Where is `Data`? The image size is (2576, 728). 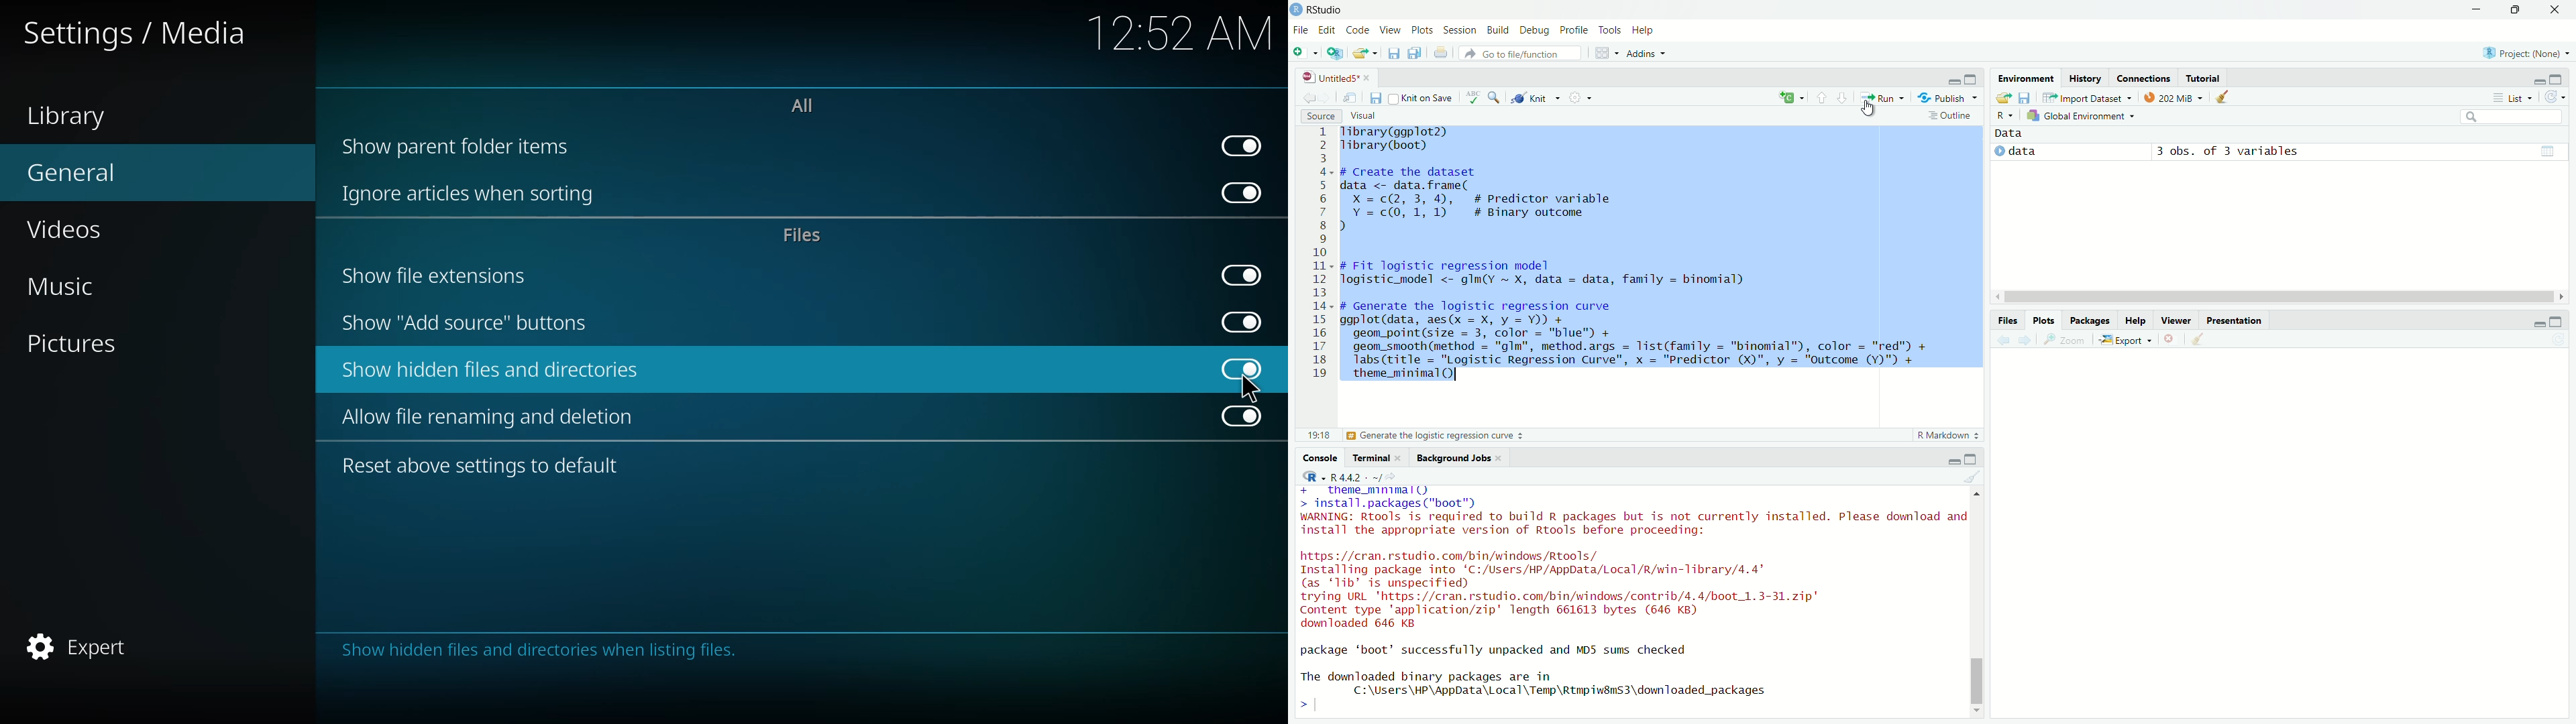
Data is located at coordinates (2009, 133).